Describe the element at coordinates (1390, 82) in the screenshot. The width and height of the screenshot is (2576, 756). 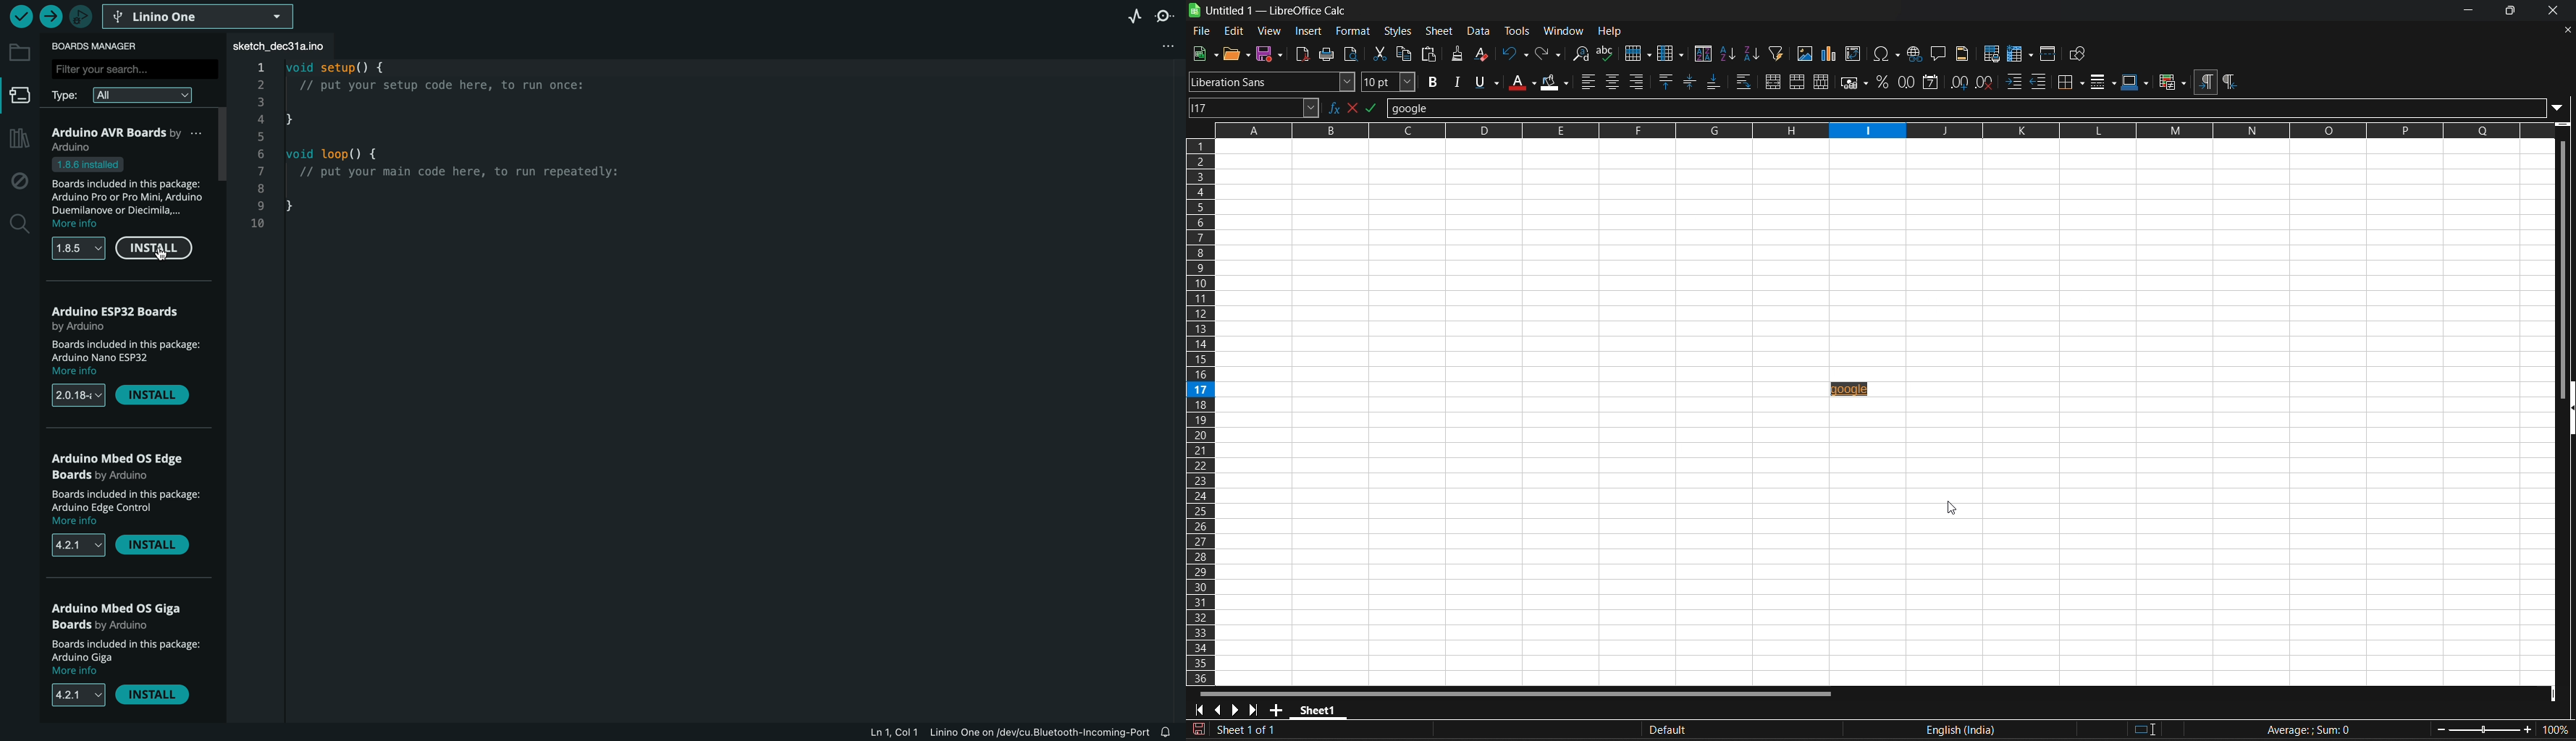
I see `font size` at that location.